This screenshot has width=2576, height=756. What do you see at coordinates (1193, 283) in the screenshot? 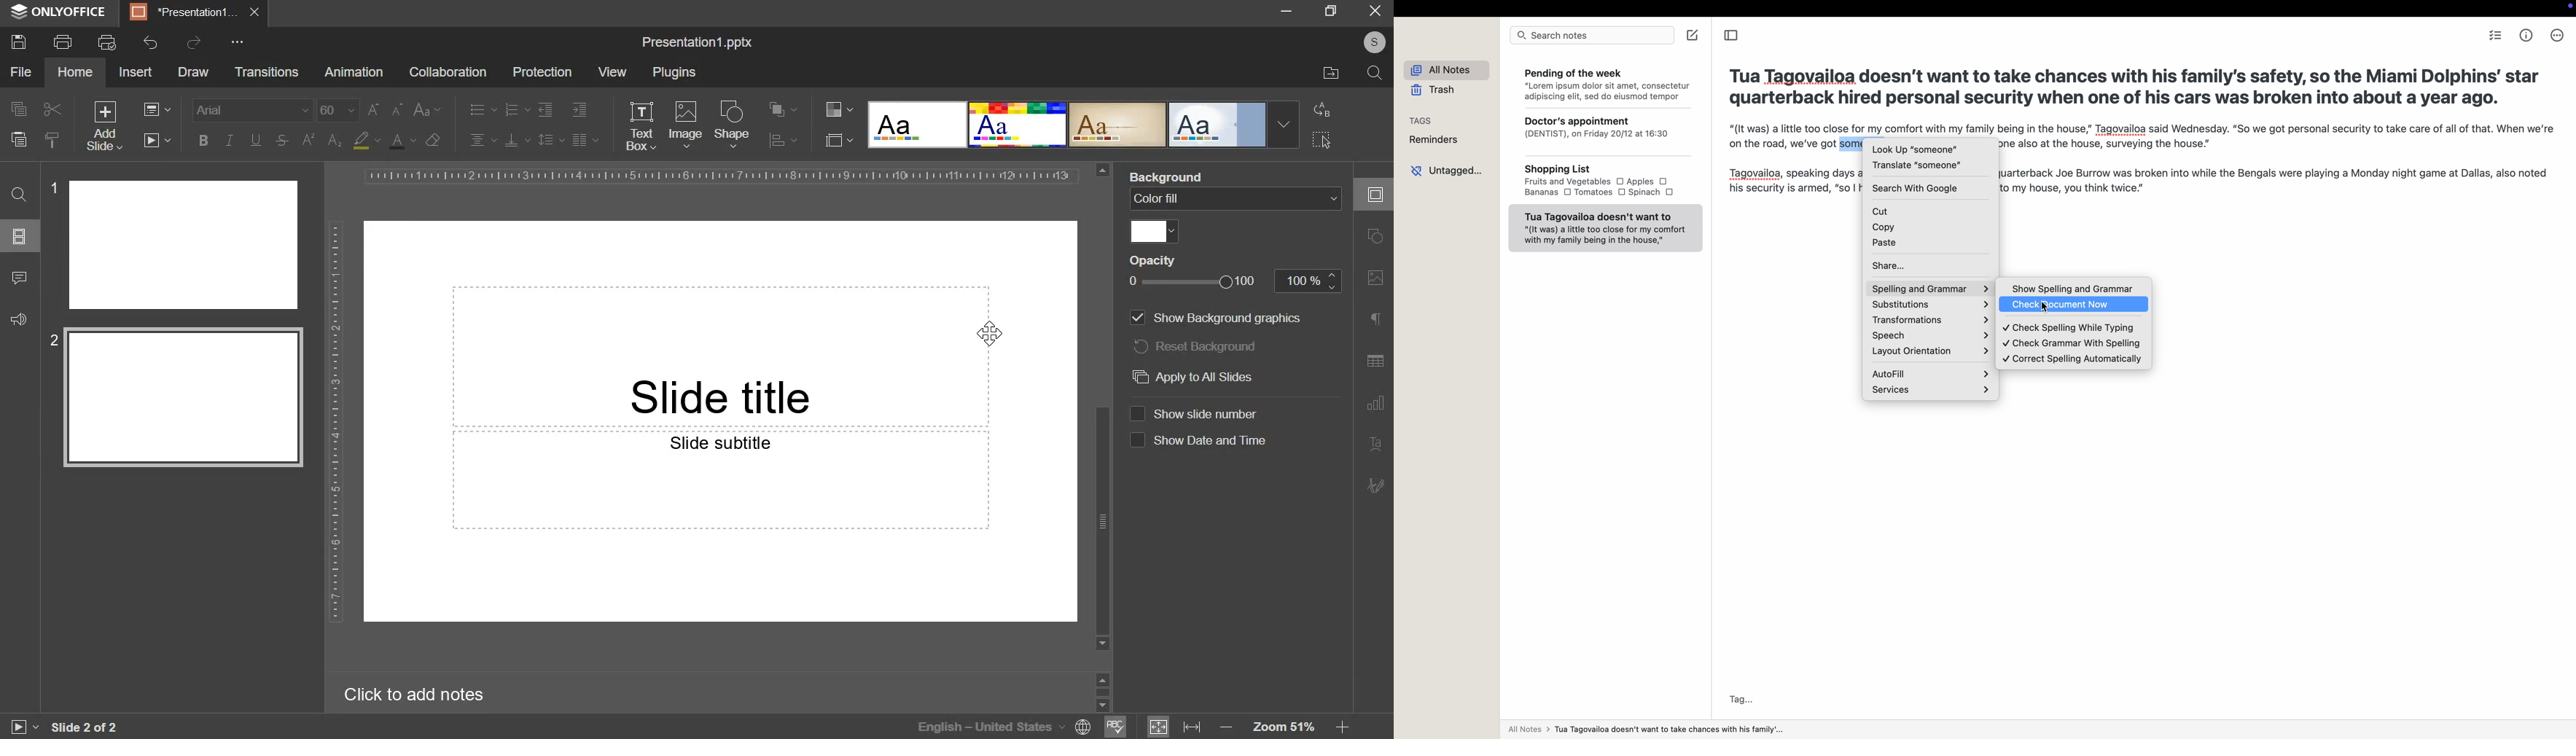
I see `opacity bar` at bounding box center [1193, 283].